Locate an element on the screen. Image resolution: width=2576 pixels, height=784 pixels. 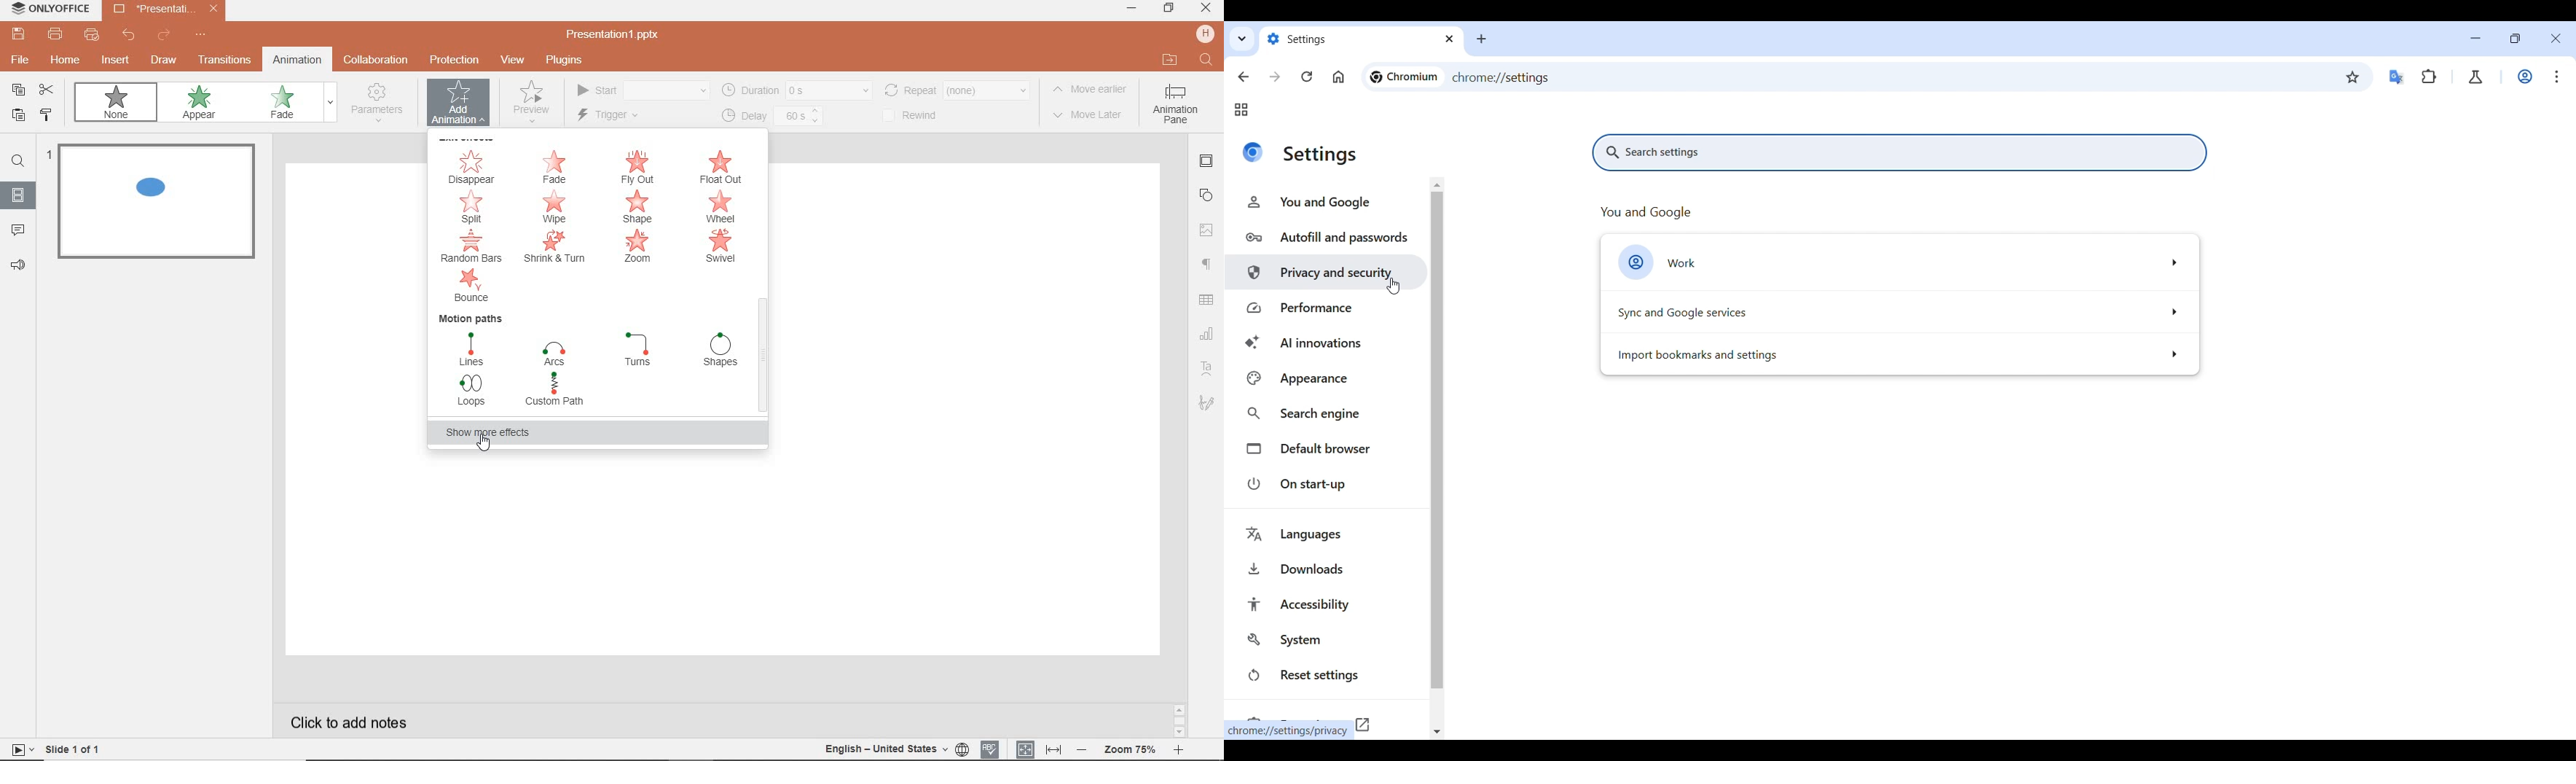
rewind is located at coordinates (919, 116).